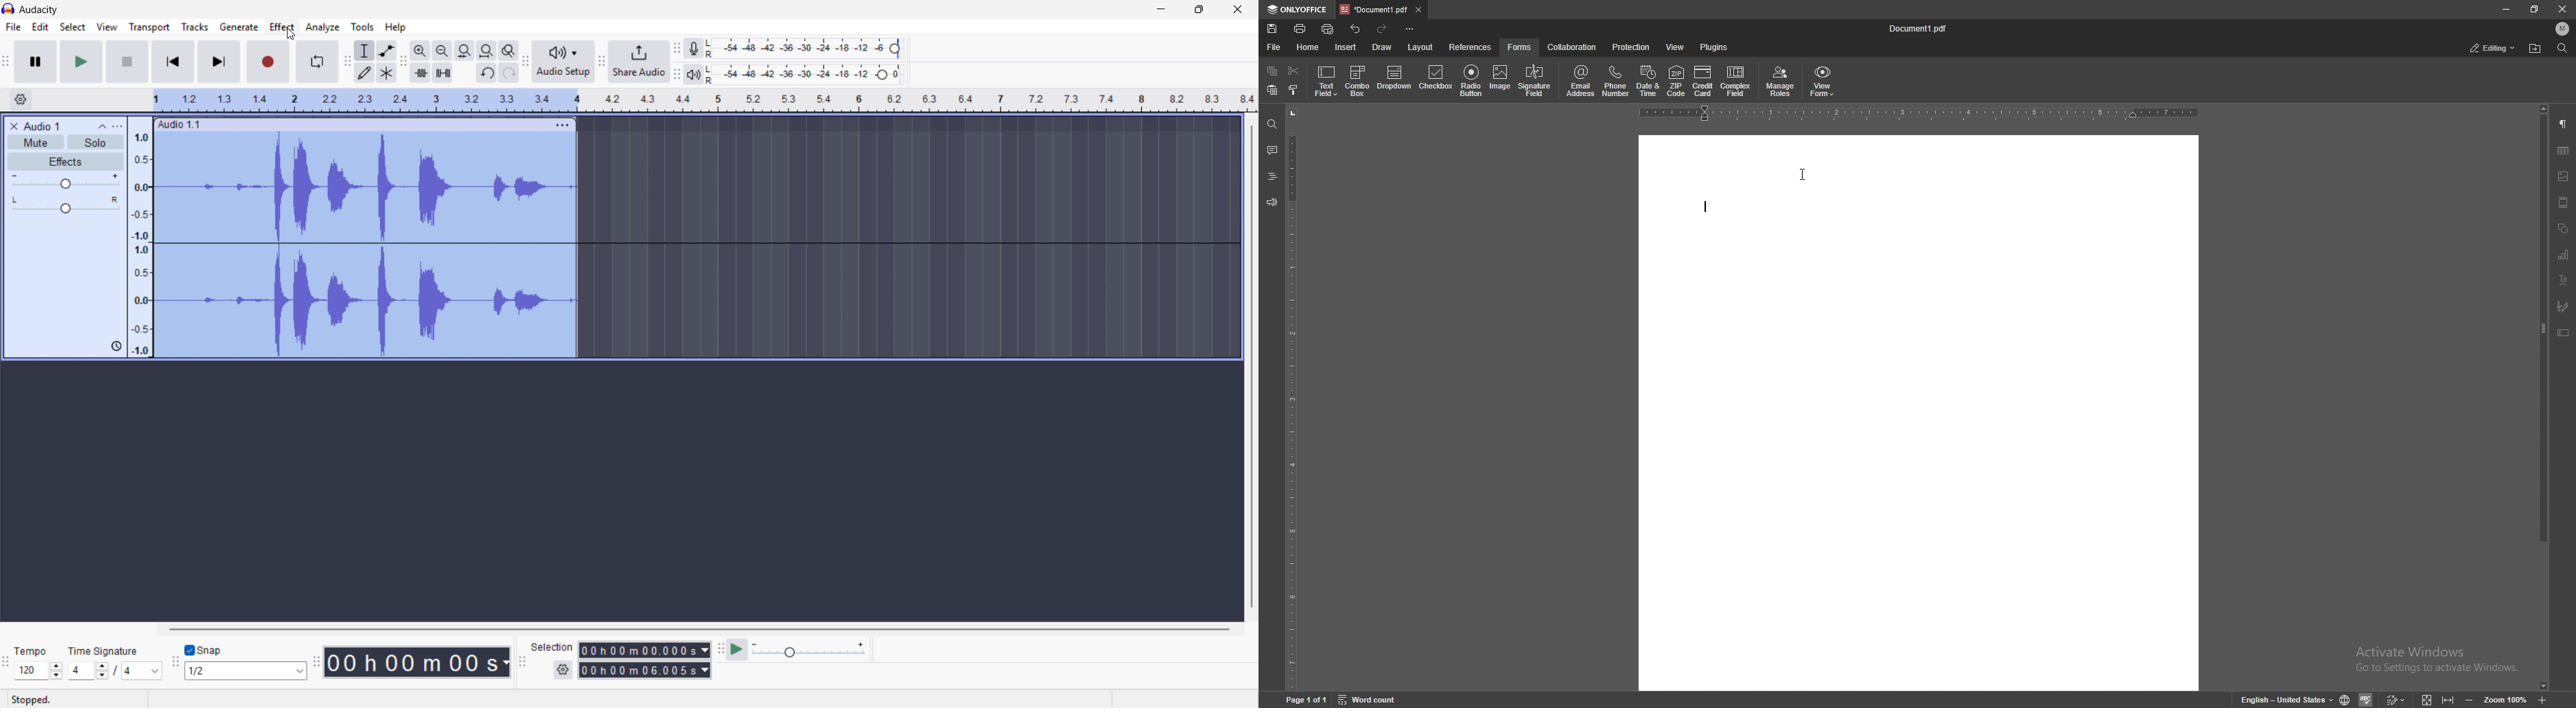 The height and width of the screenshot is (728, 2576). What do you see at coordinates (677, 74) in the screenshot?
I see `Playback metre toolbar` at bounding box center [677, 74].